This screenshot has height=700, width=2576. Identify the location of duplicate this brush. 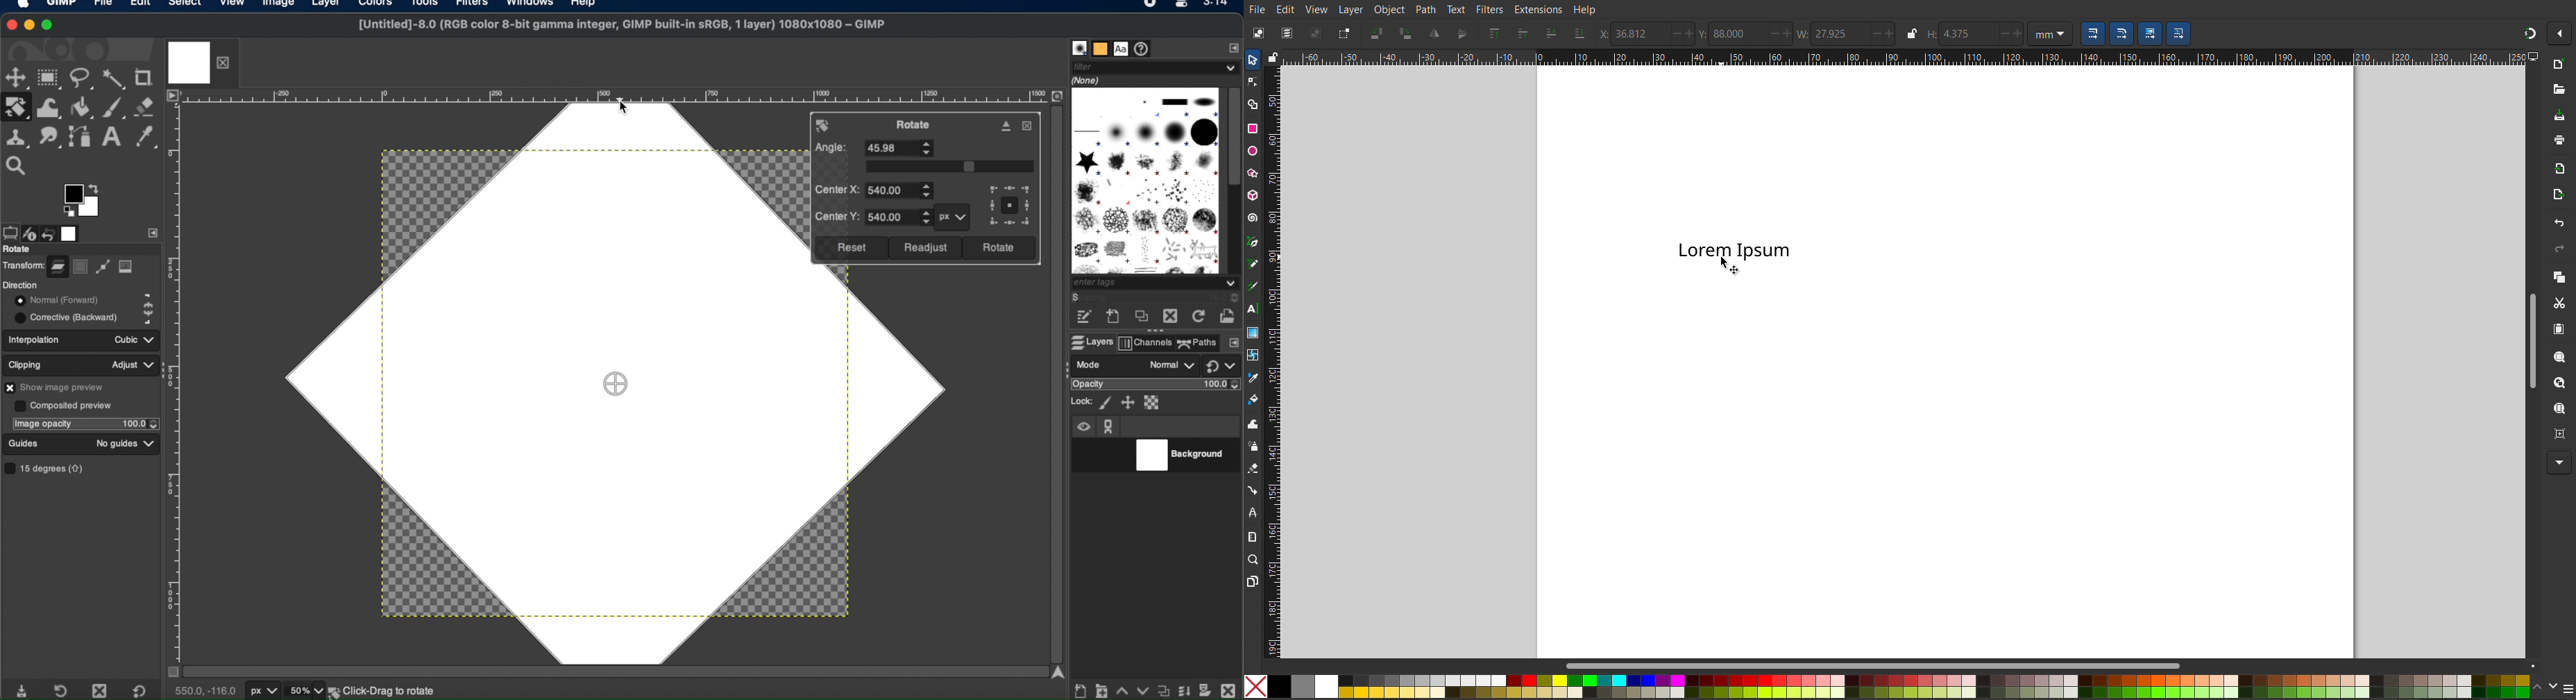
(1139, 318).